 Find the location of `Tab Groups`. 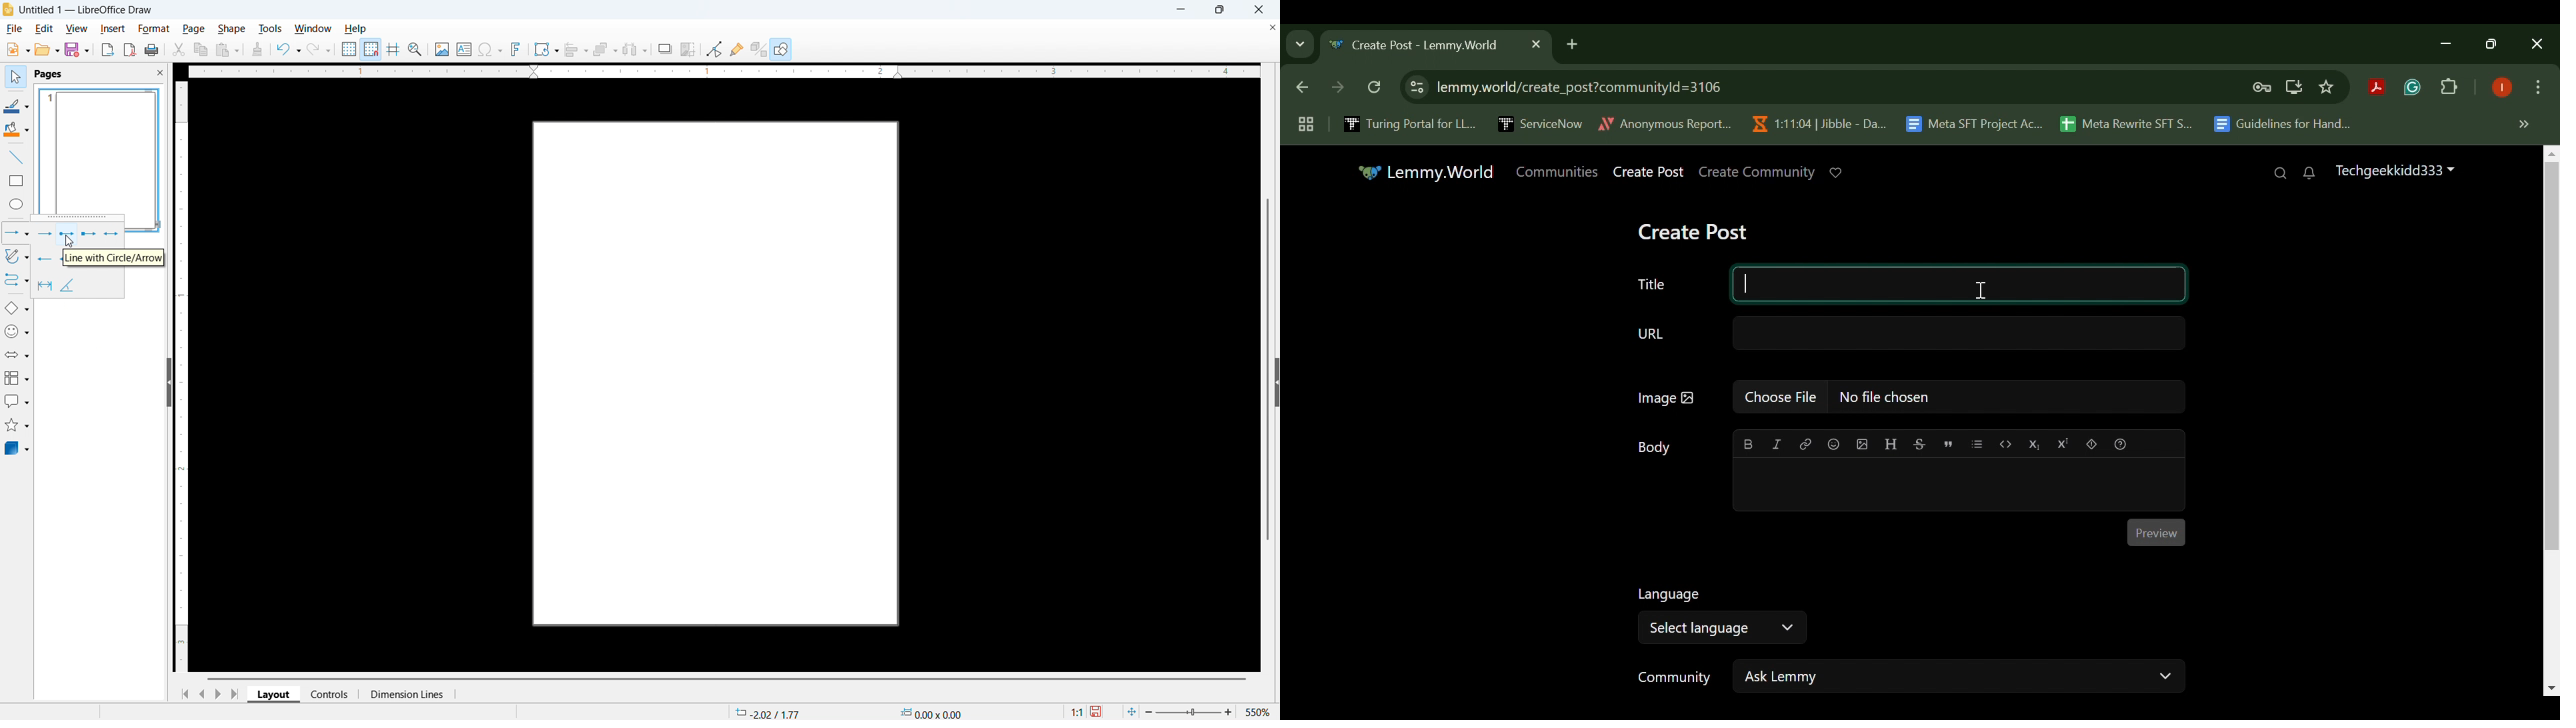

Tab Groups is located at coordinates (1303, 125).